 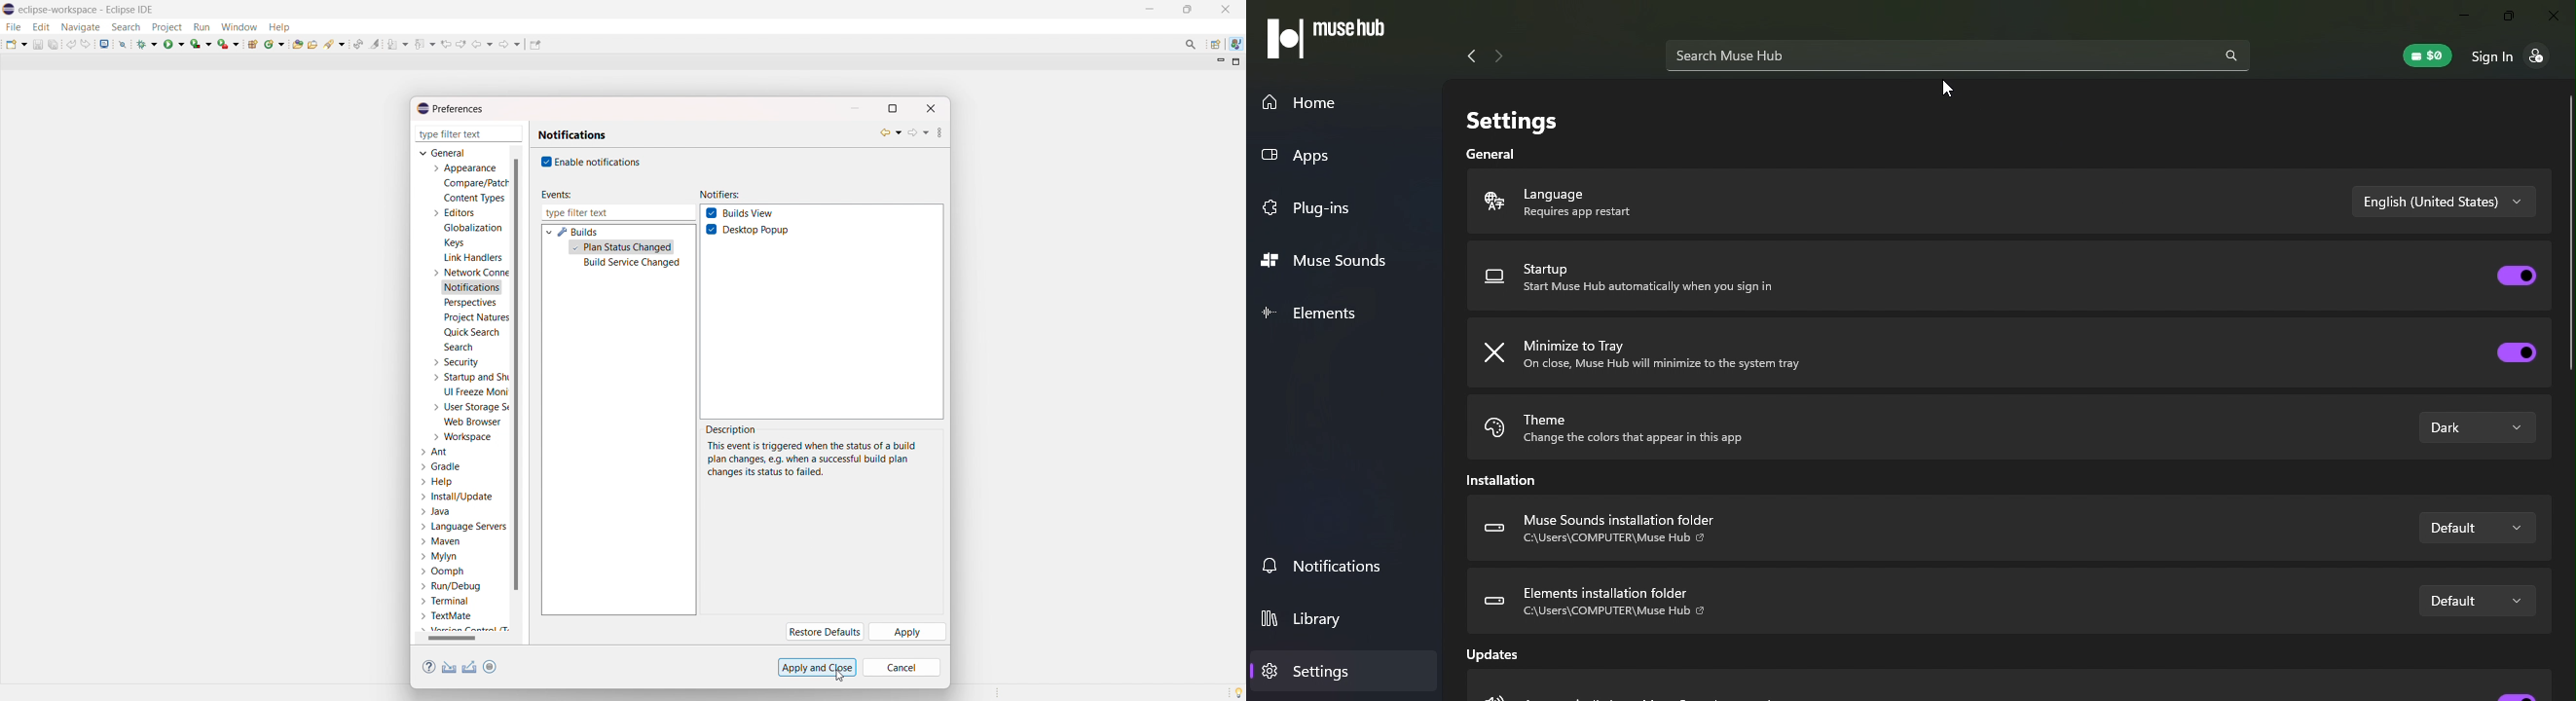 What do you see at coordinates (890, 132) in the screenshot?
I see `back` at bounding box center [890, 132].